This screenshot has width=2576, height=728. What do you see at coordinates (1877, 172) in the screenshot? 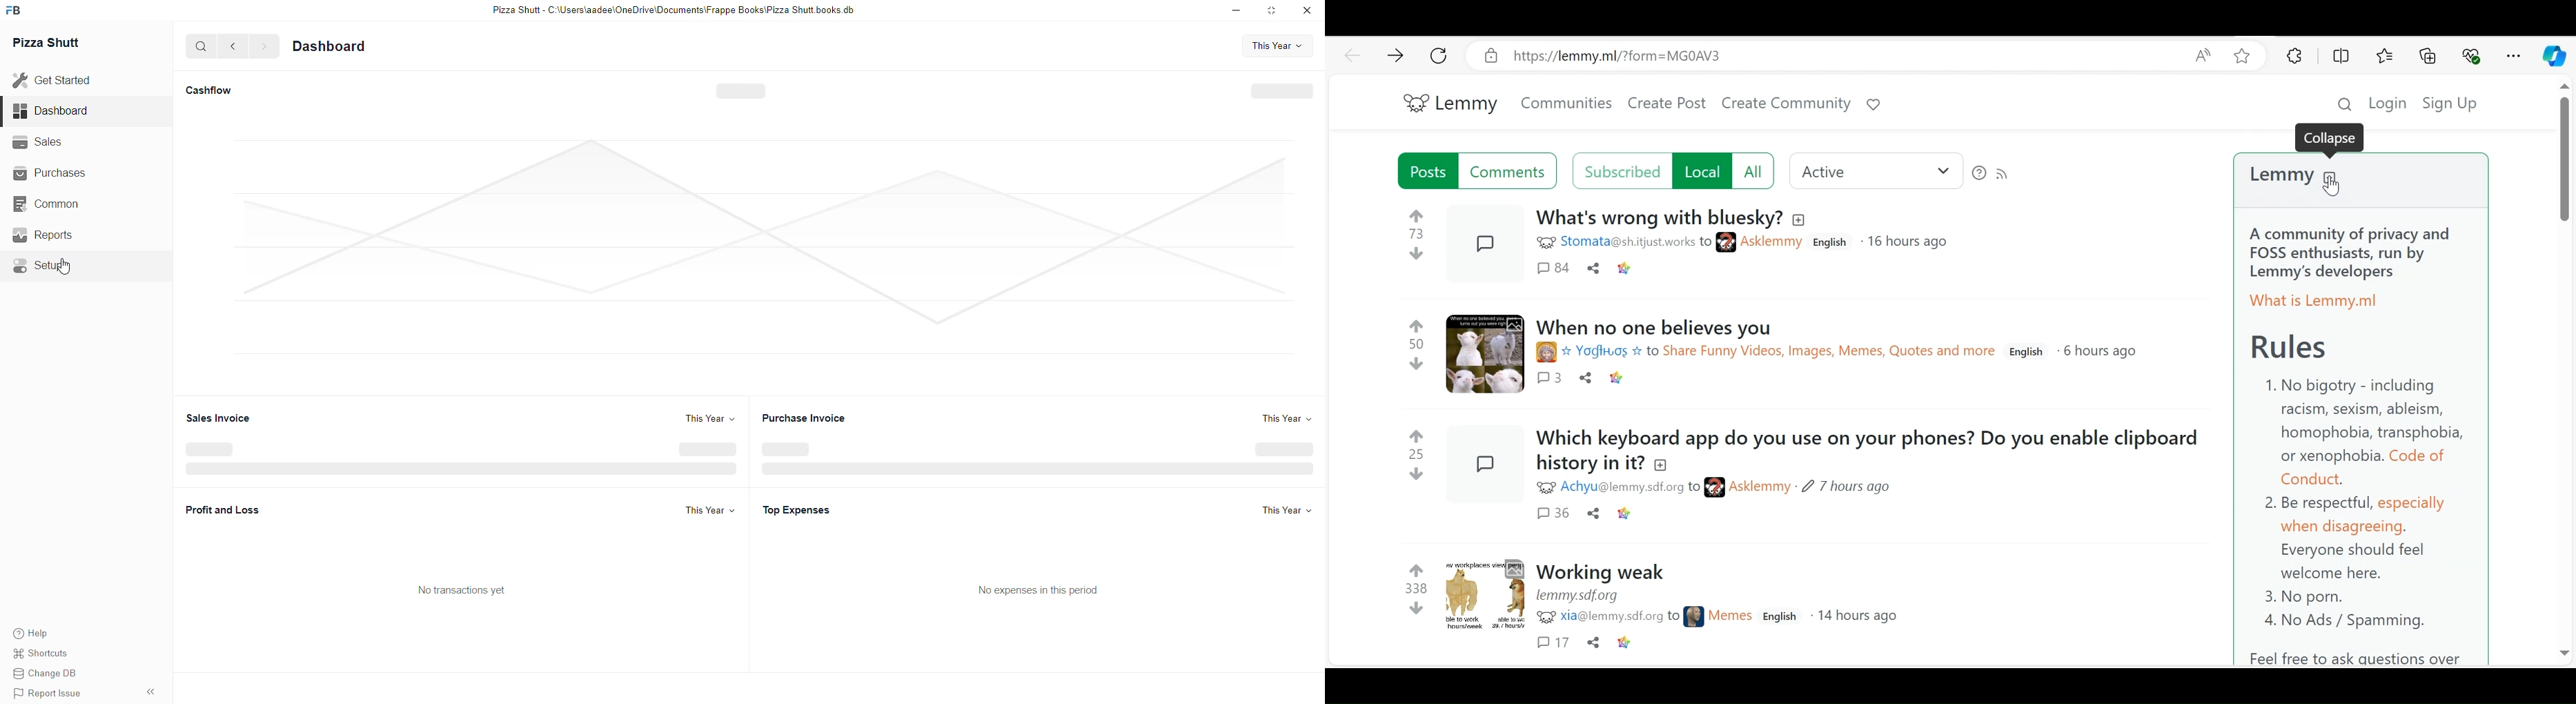
I see `active` at bounding box center [1877, 172].